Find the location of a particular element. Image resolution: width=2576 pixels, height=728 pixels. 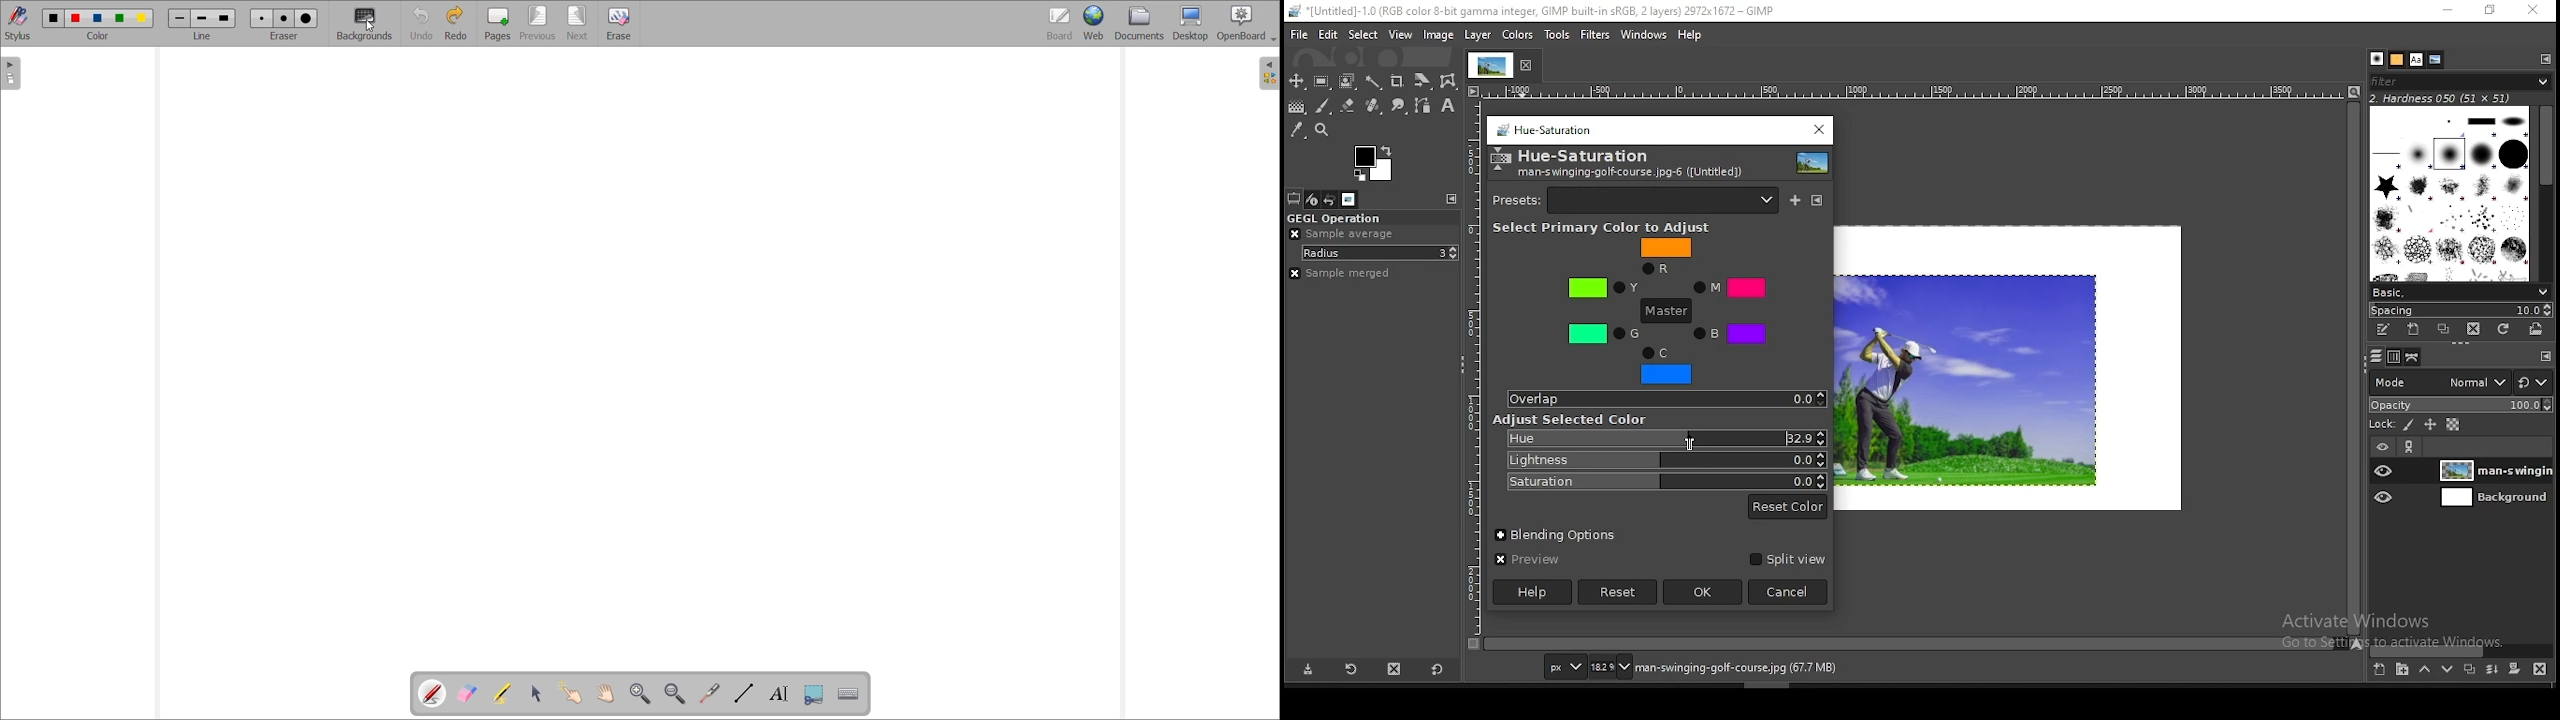

close window is located at coordinates (1816, 131).